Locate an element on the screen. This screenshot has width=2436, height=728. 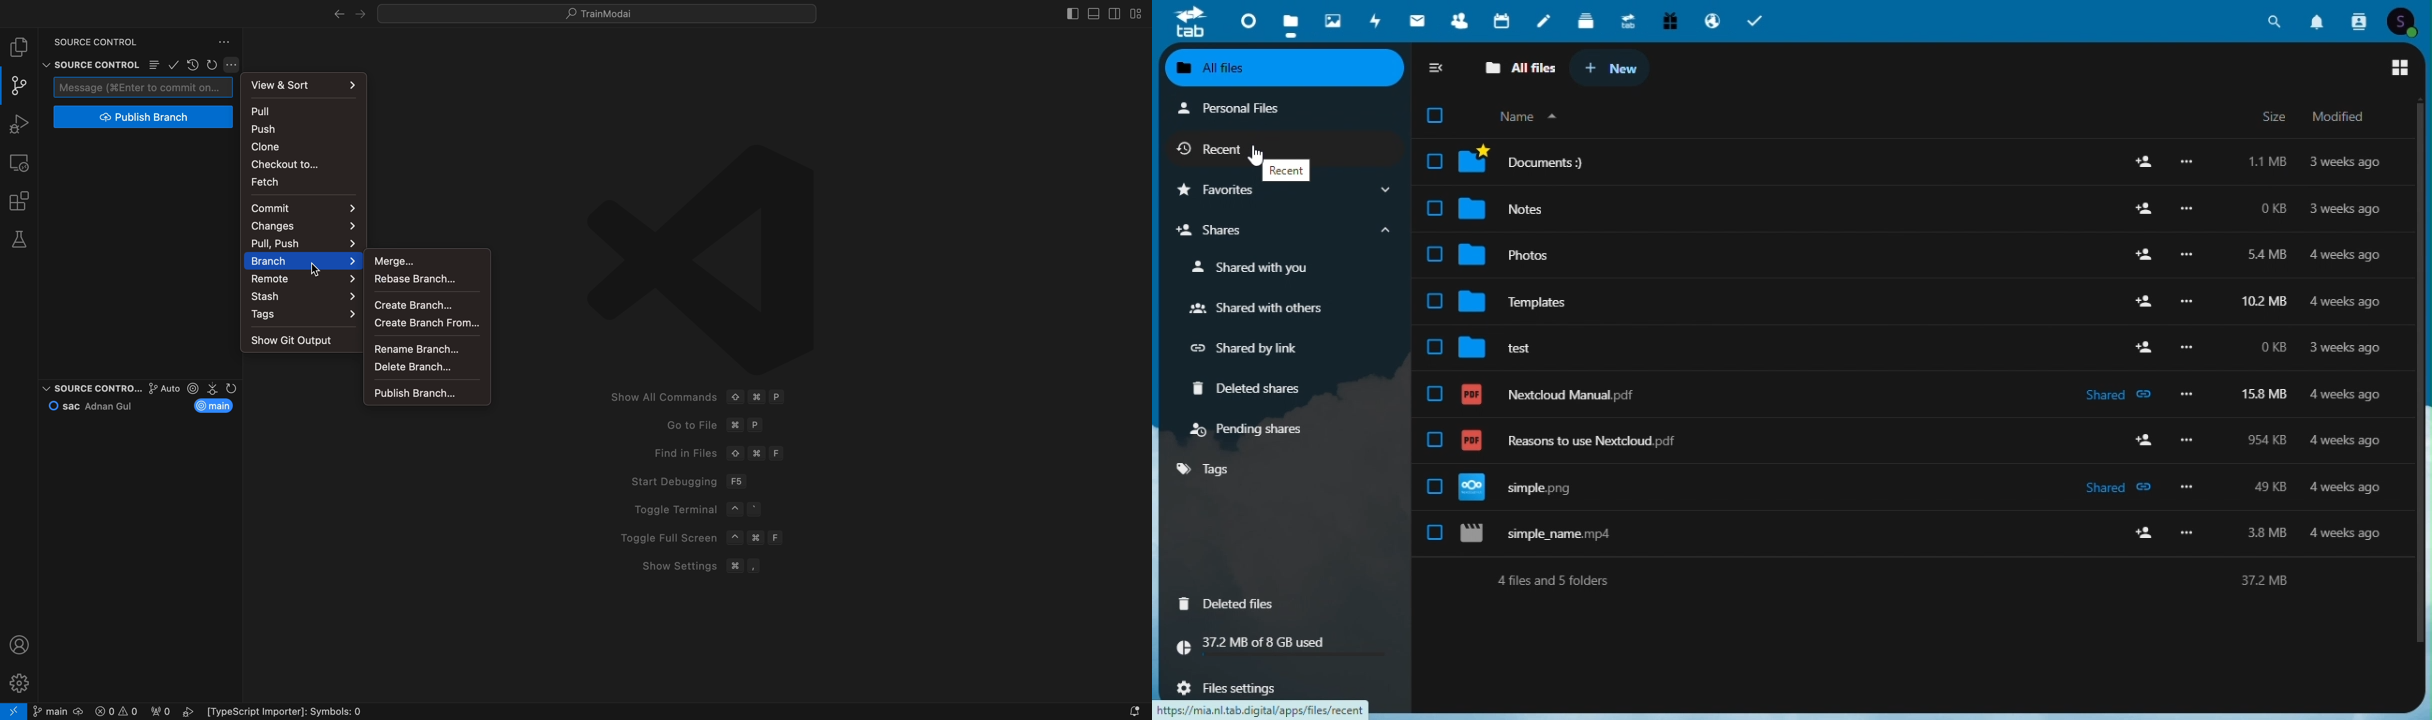
 is located at coordinates (1252, 307).